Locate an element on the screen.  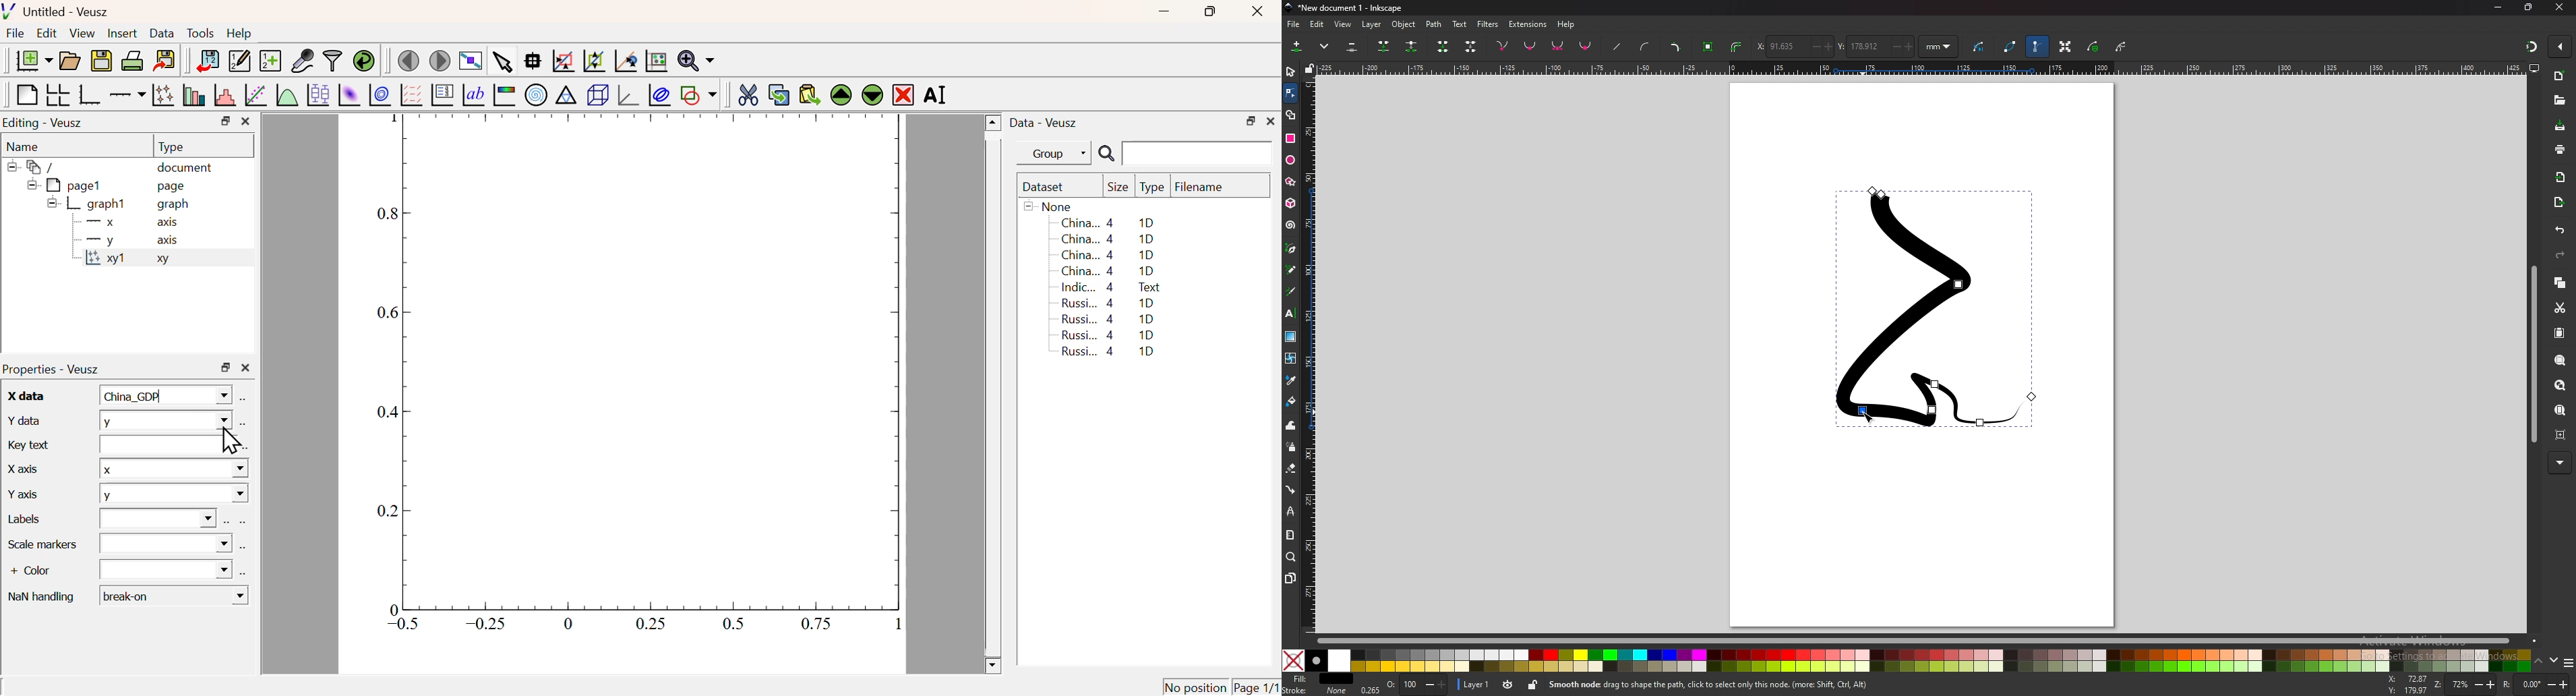
cut is located at coordinates (2559, 308).